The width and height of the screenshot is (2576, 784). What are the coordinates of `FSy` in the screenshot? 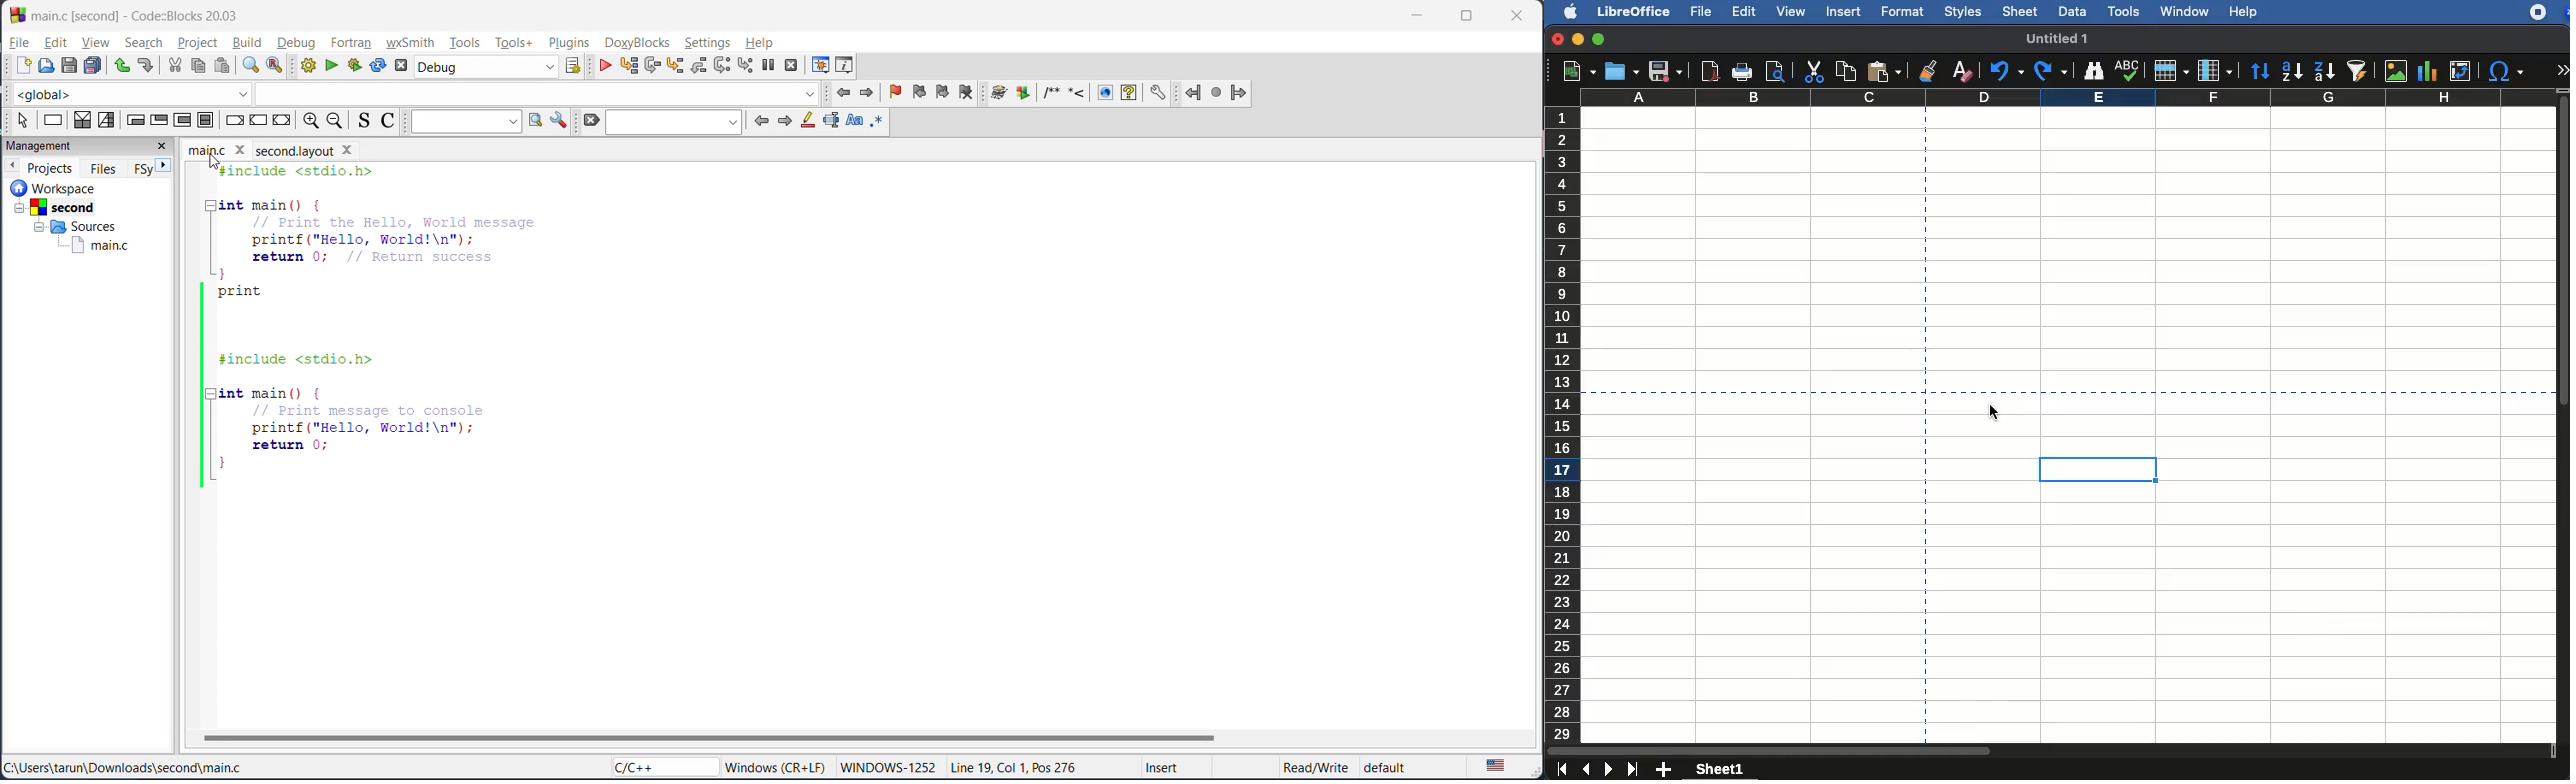 It's located at (140, 168).